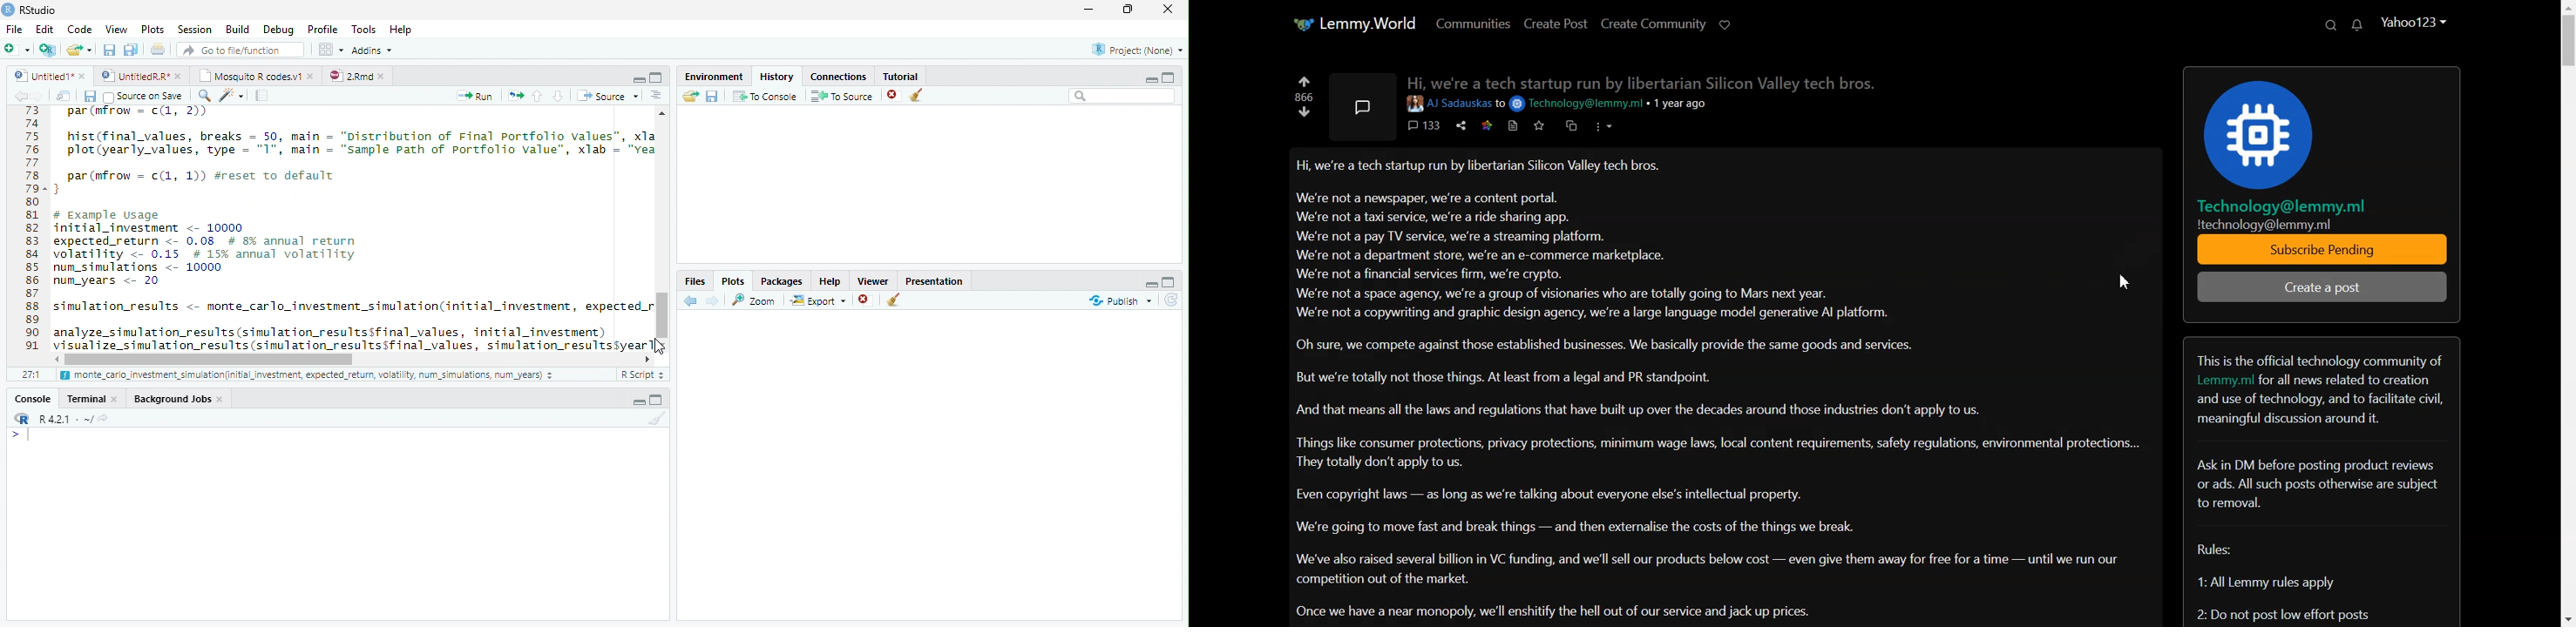 This screenshot has height=644, width=2576. Describe the element at coordinates (638, 78) in the screenshot. I see `` at that location.